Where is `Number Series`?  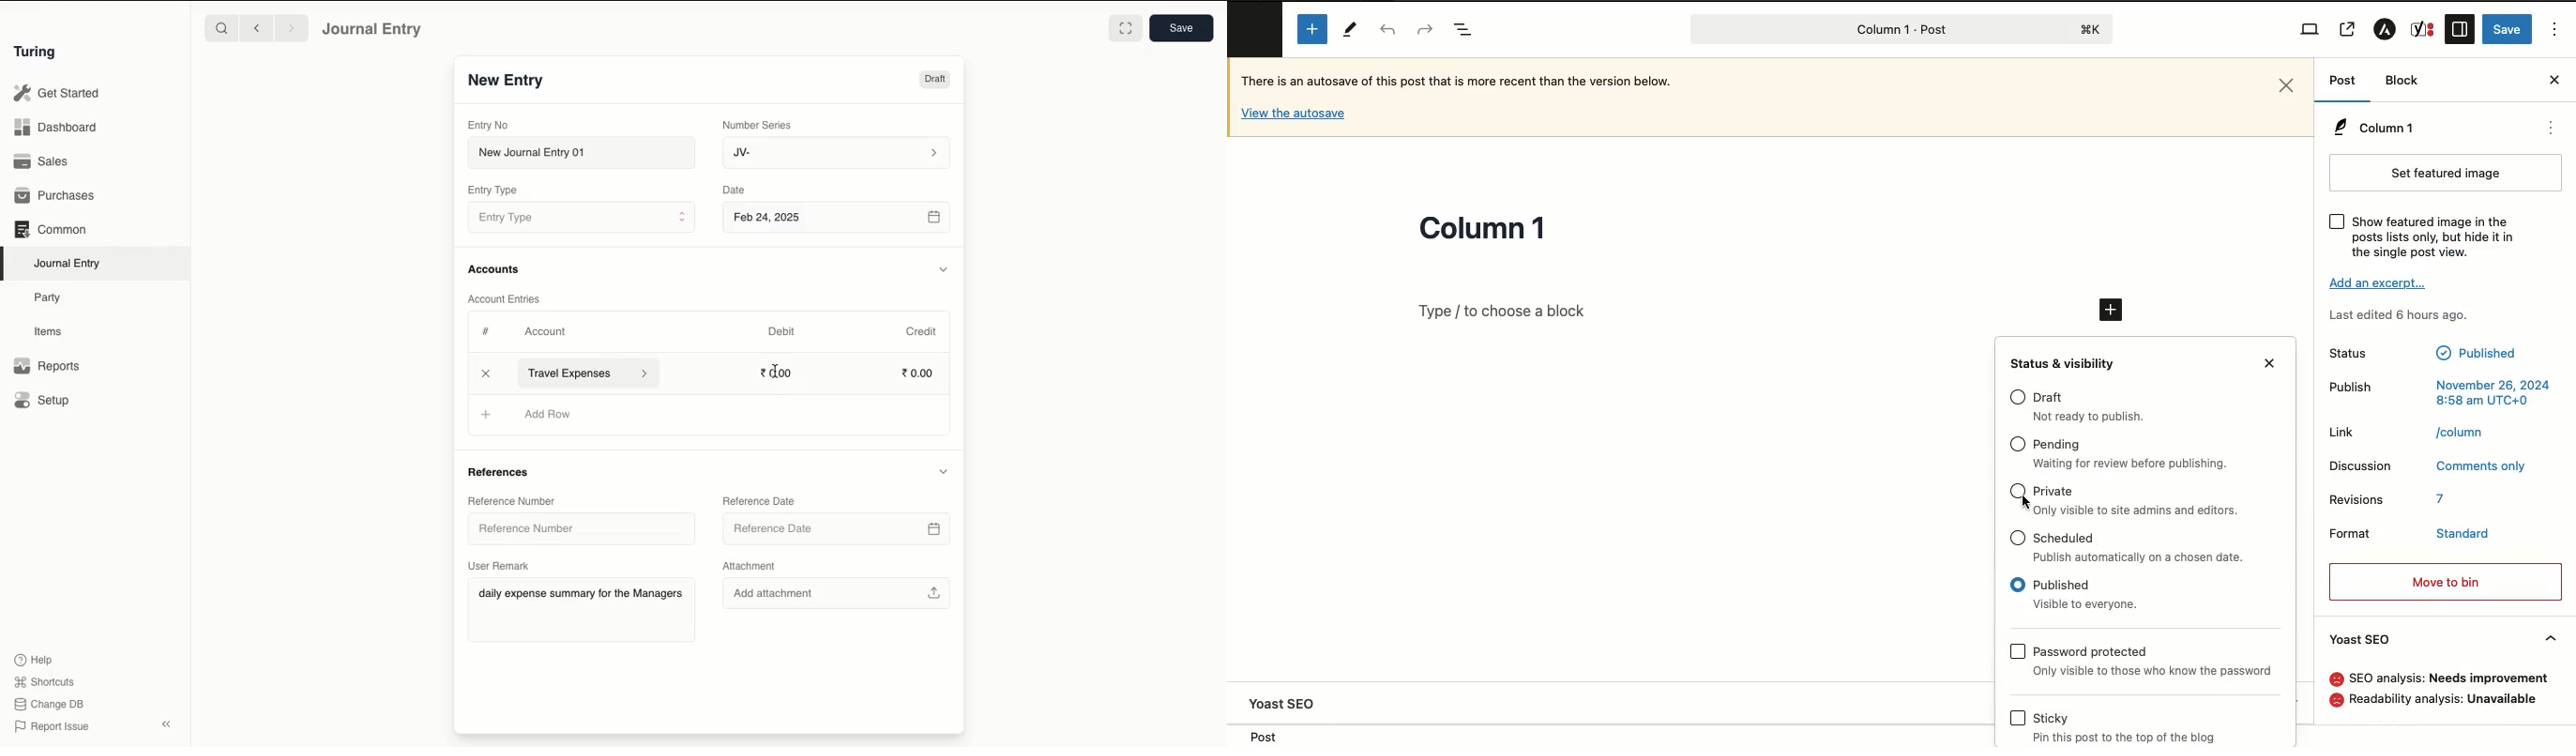 Number Series is located at coordinates (760, 125).